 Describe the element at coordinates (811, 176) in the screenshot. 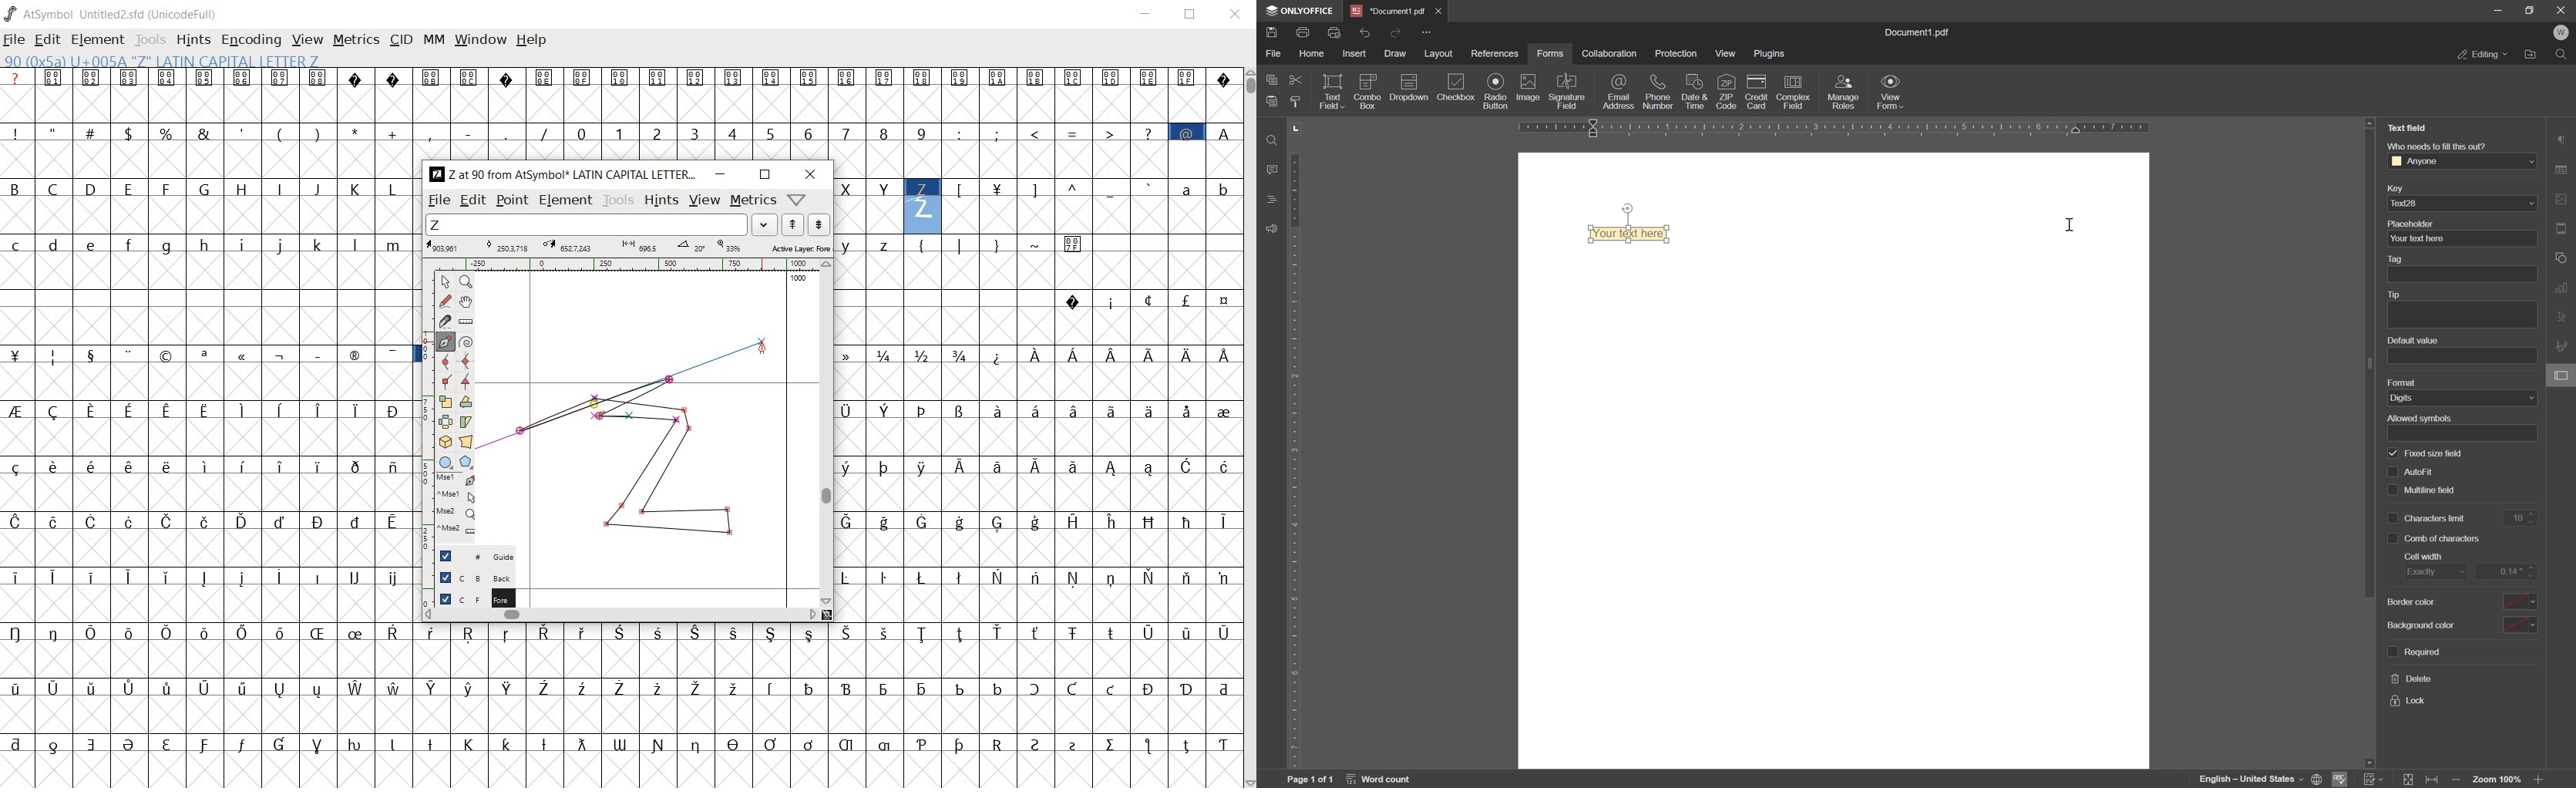

I see `close` at that location.